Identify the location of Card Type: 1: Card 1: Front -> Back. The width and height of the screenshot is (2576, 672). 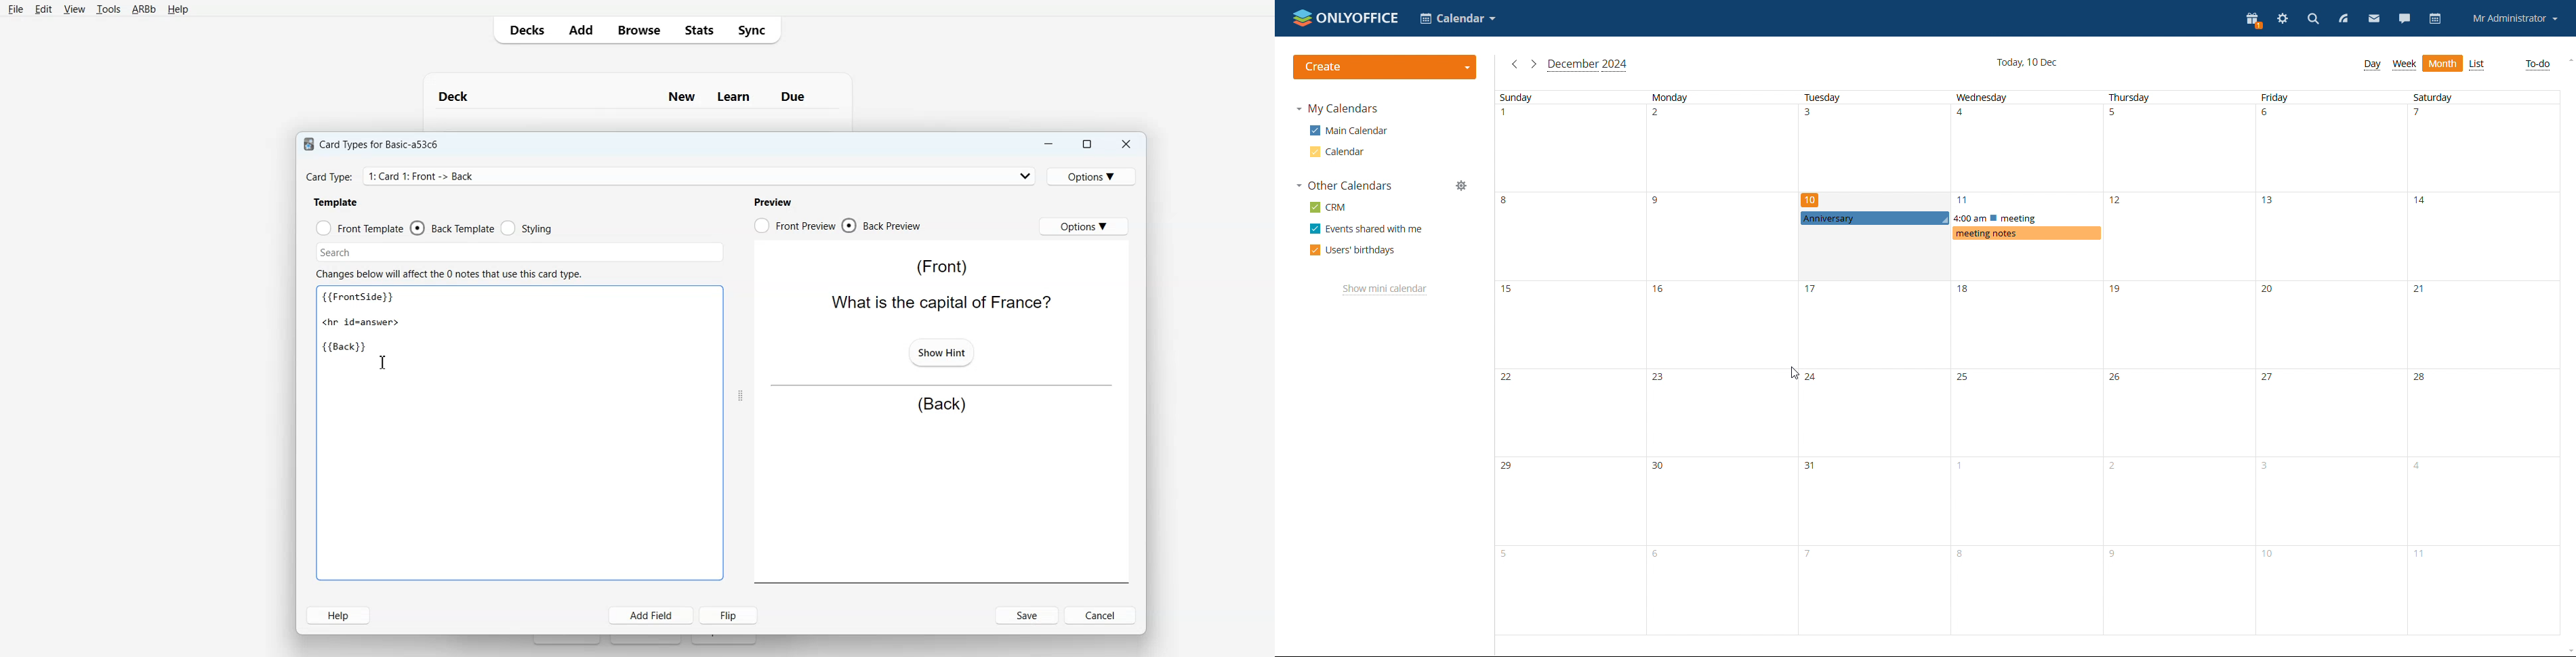
(426, 176).